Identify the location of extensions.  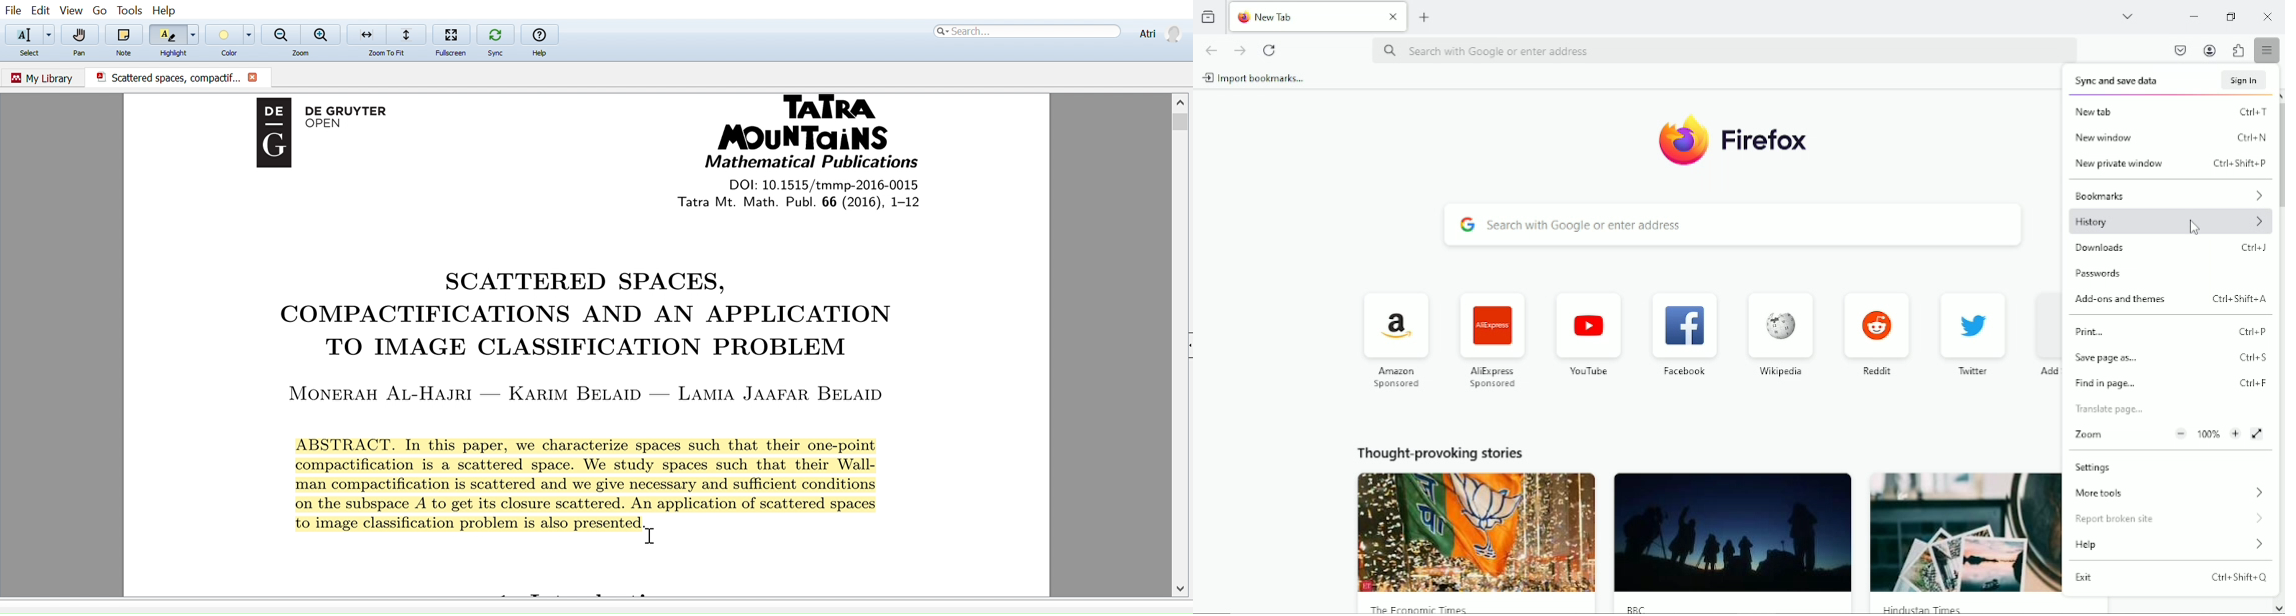
(2238, 50).